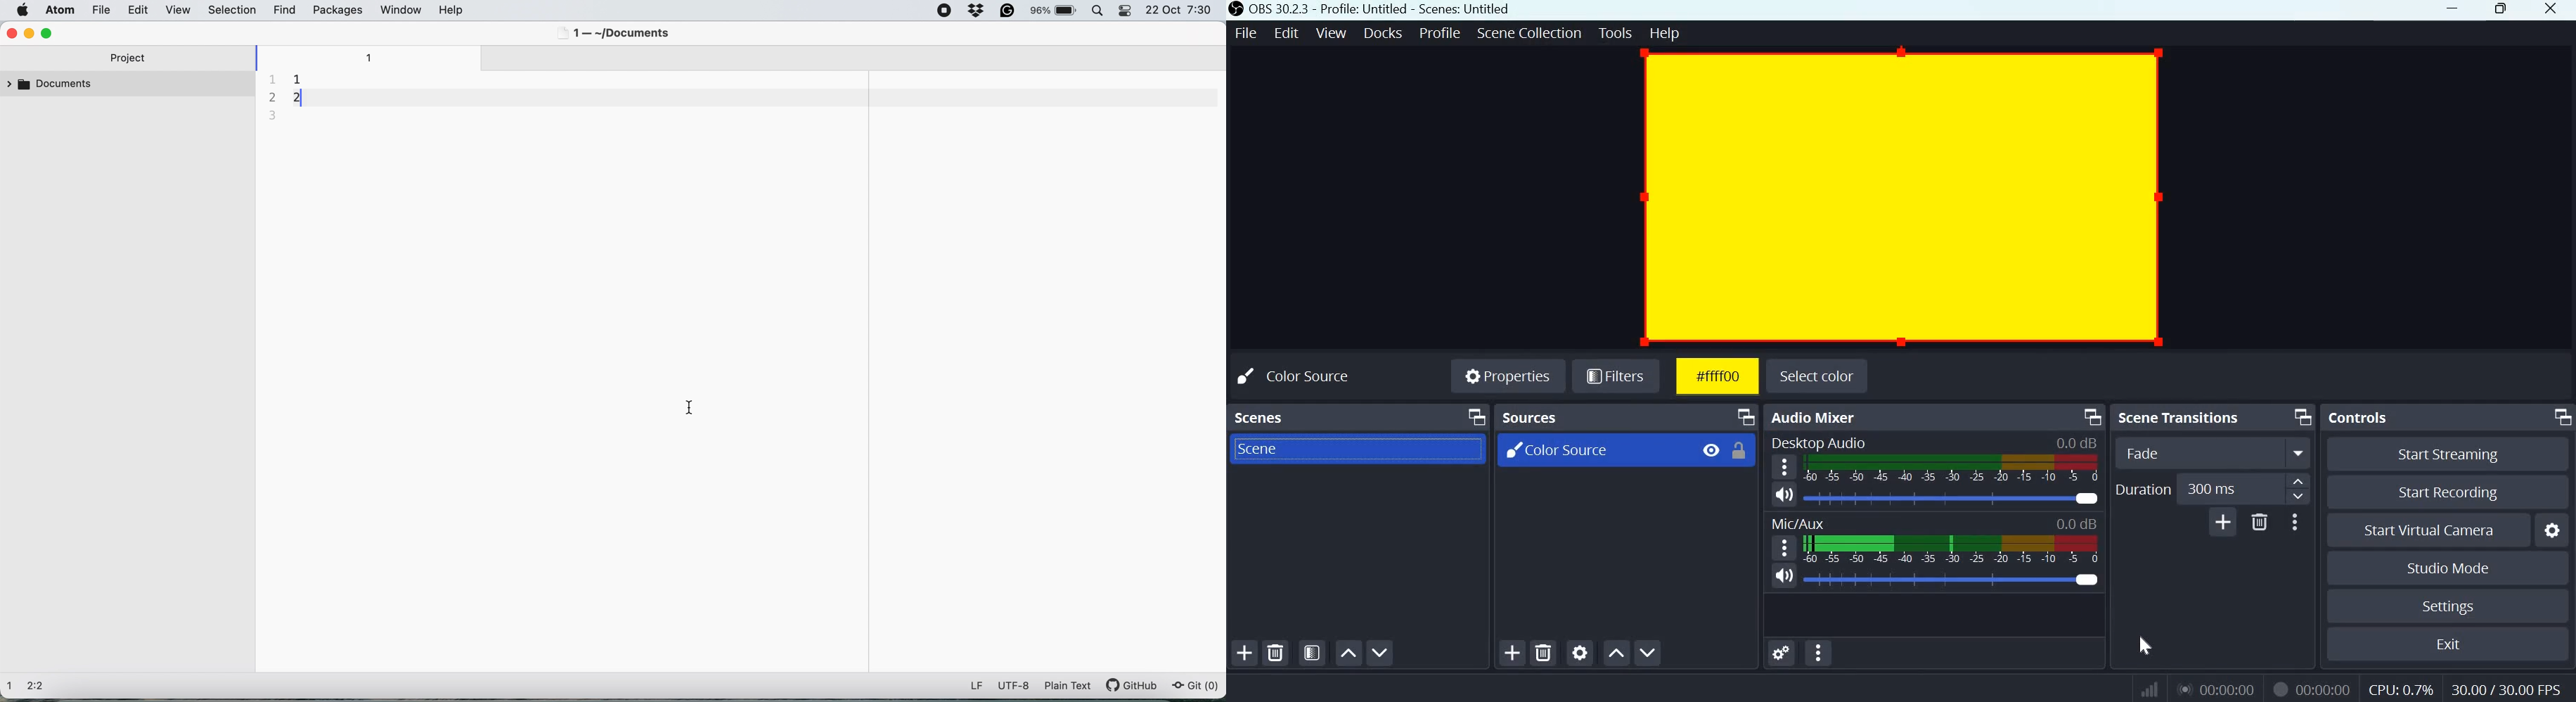  I want to click on window, so click(402, 10).